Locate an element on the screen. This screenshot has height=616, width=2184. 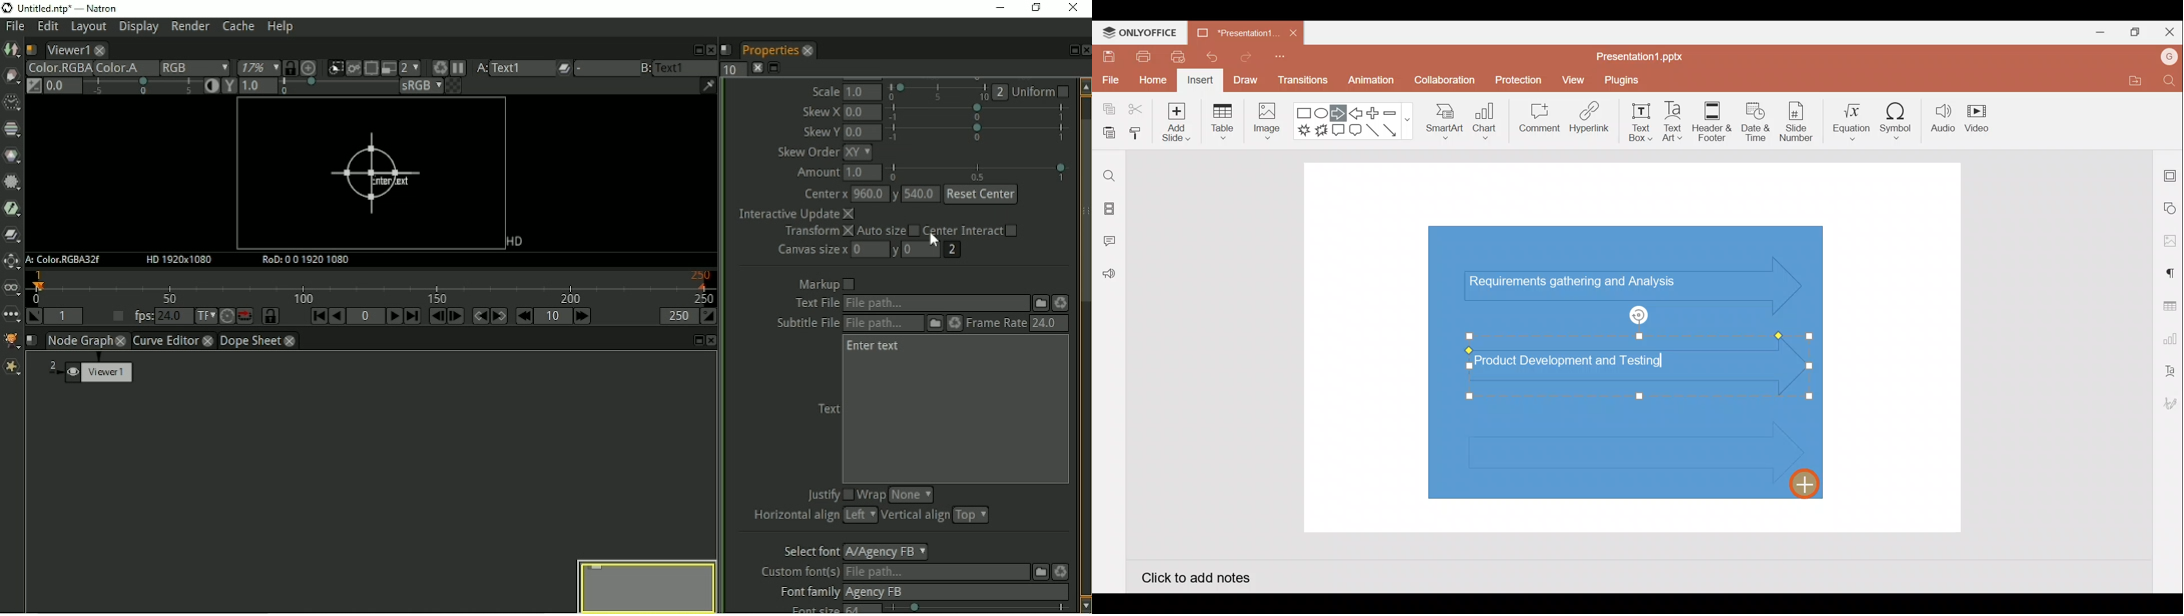
Rectangular callout is located at coordinates (1339, 131).